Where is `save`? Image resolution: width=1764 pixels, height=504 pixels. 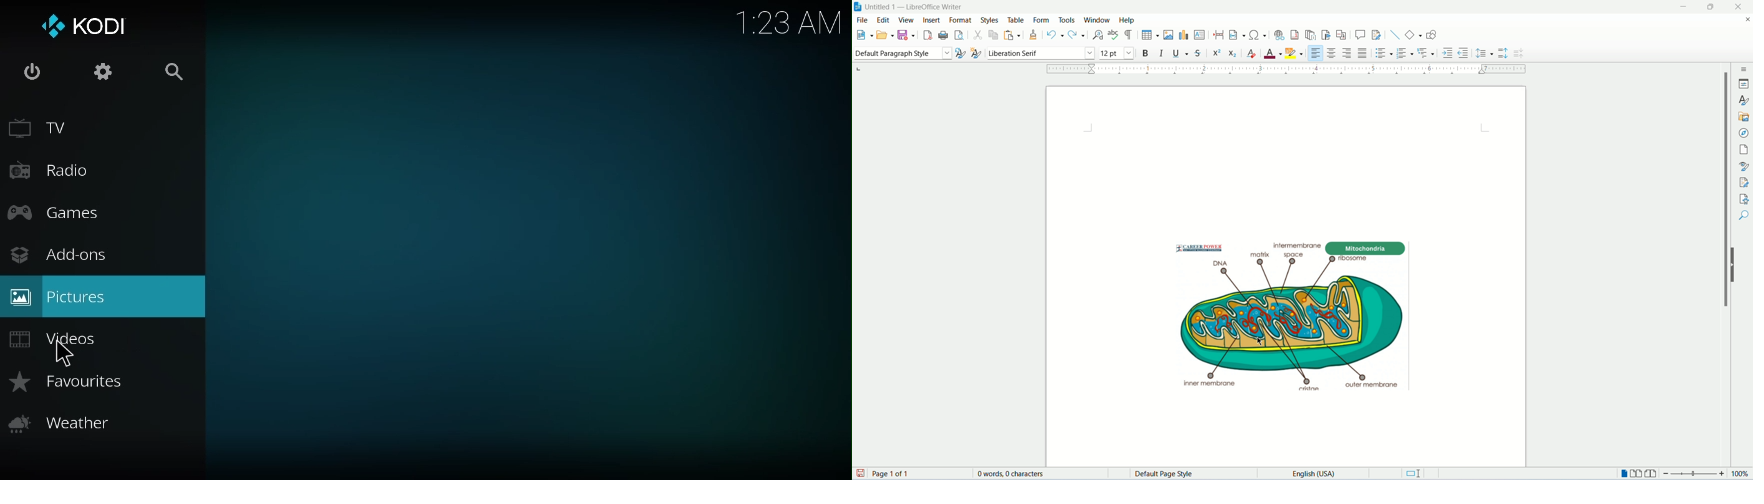 save is located at coordinates (861, 474).